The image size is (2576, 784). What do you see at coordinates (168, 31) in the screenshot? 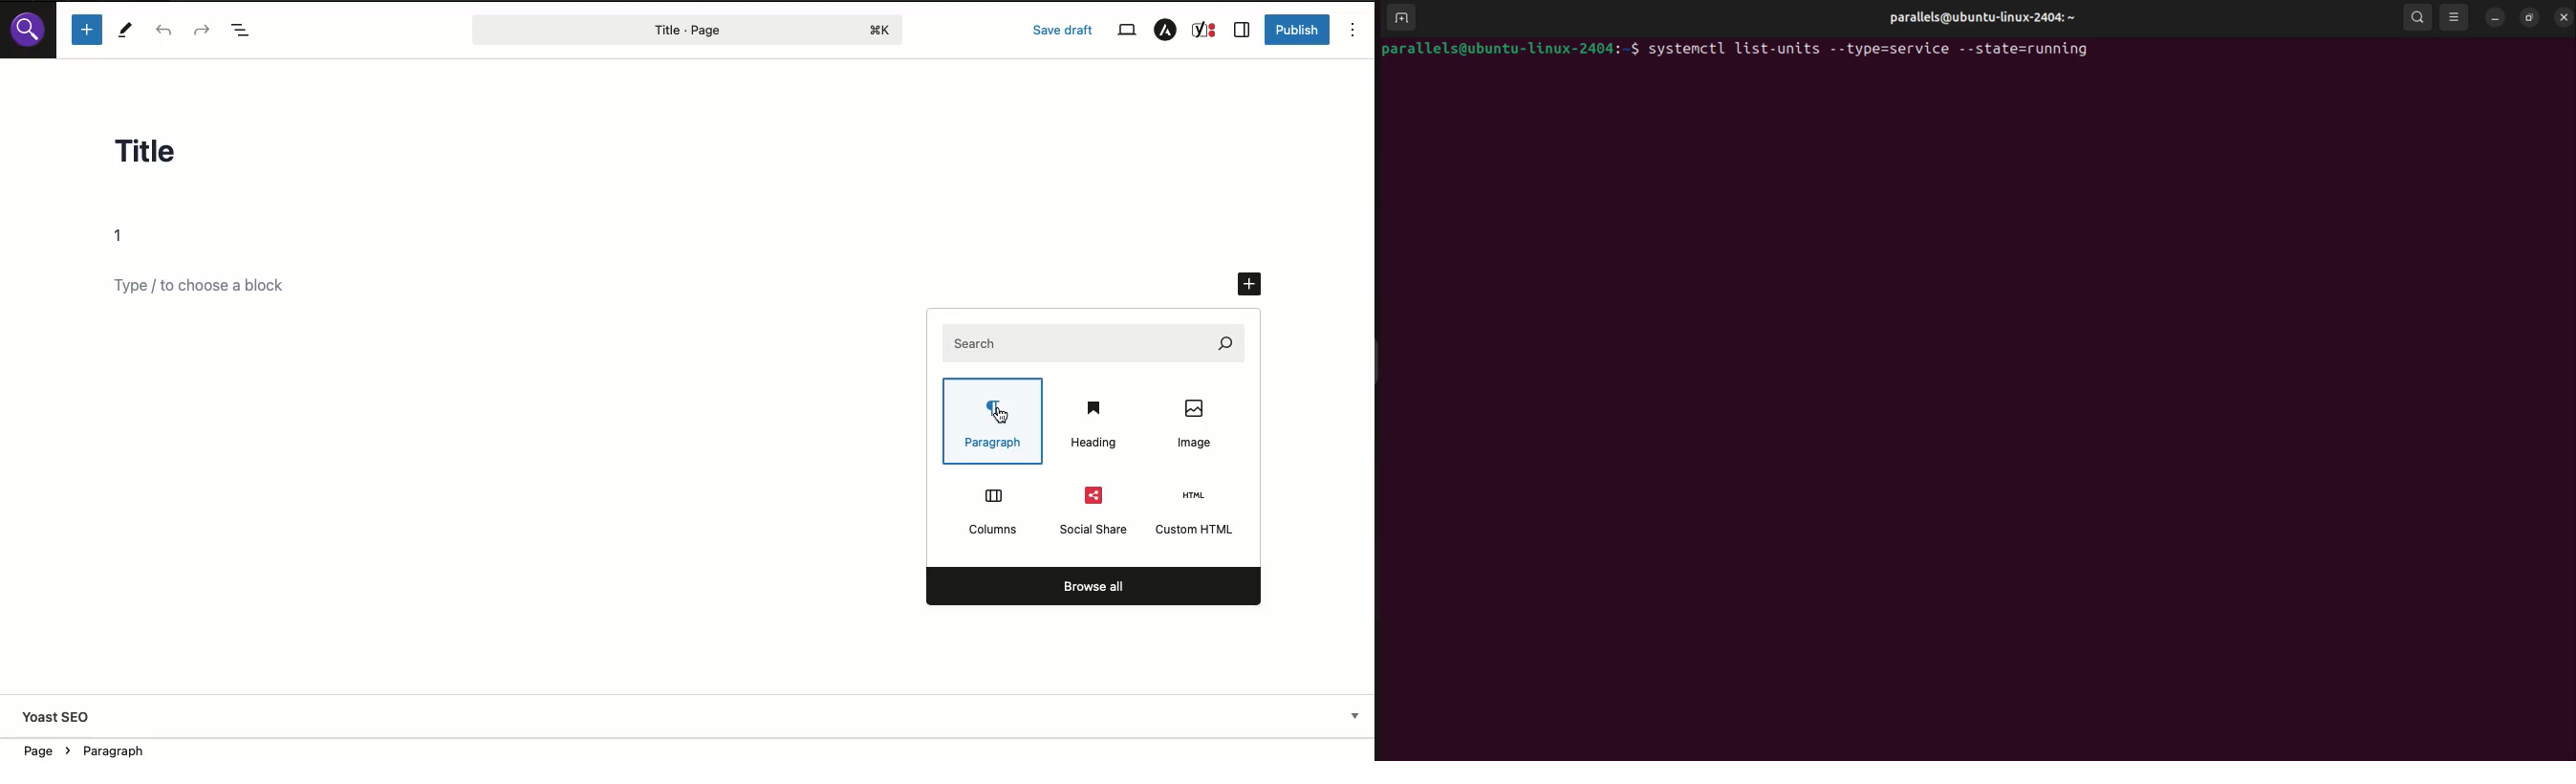
I see `Undo` at bounding box center [168, 31].